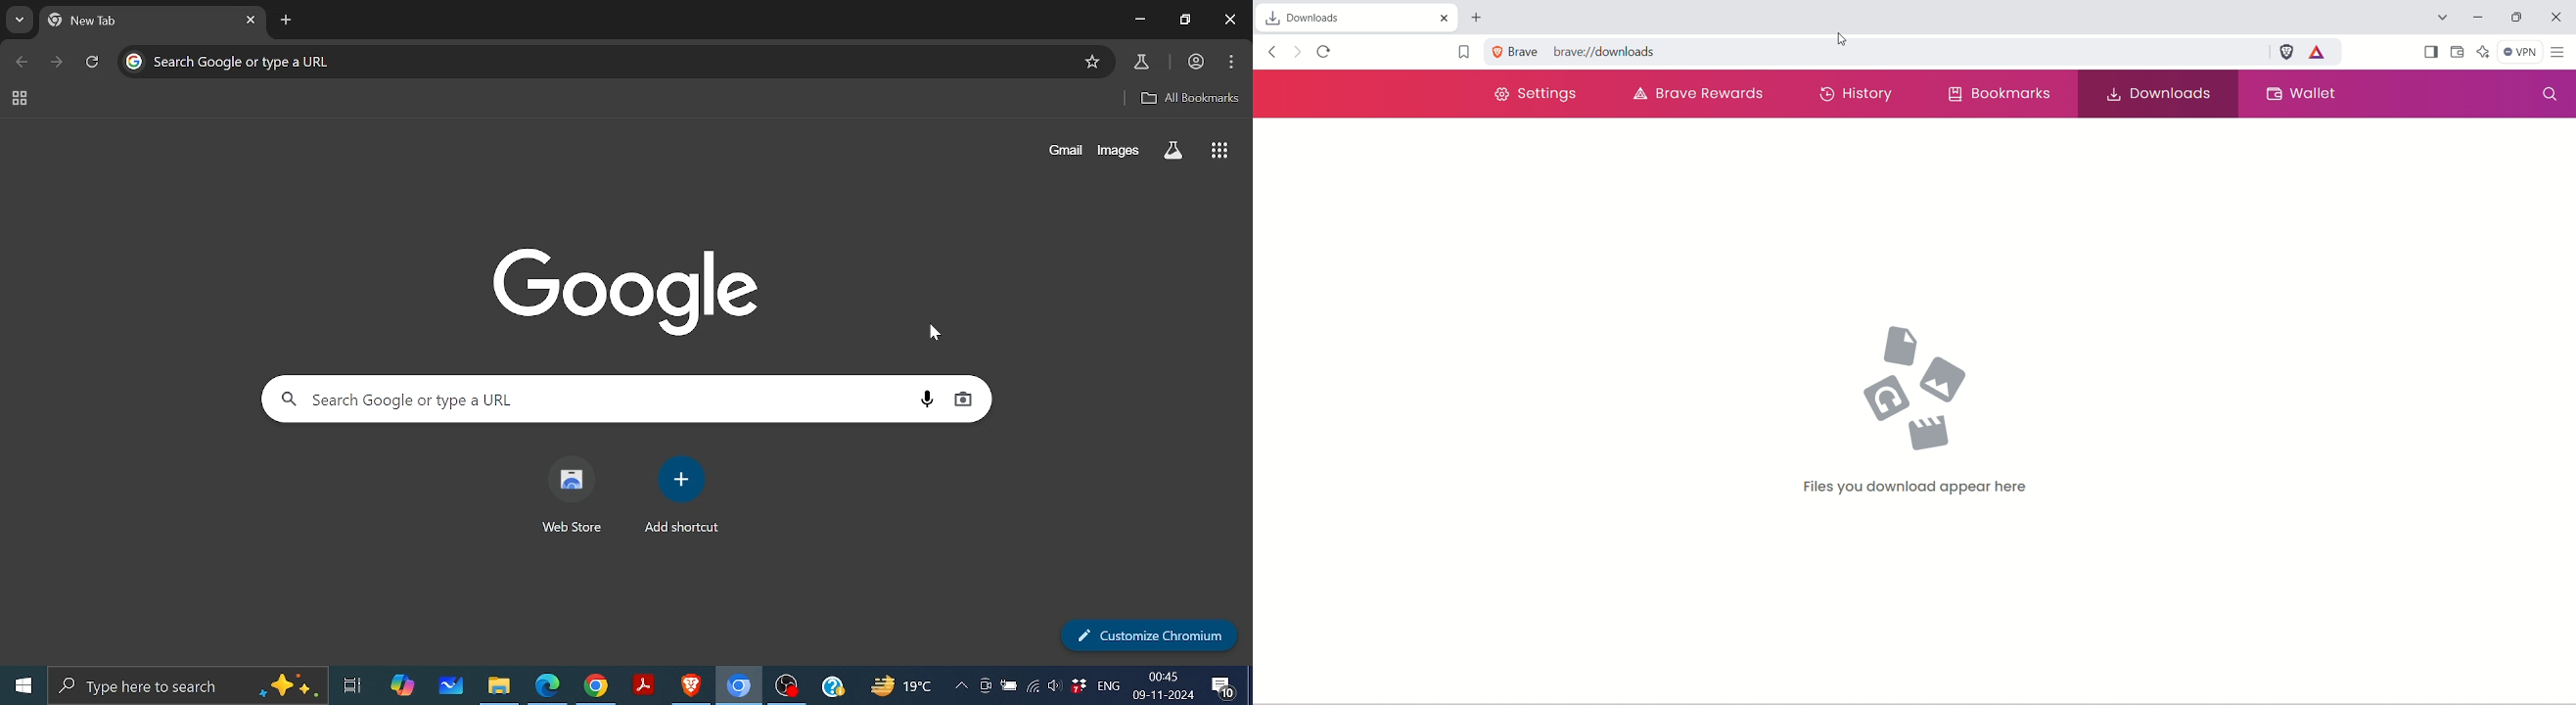  I want to click on Add shortcut, so click(679, 497).